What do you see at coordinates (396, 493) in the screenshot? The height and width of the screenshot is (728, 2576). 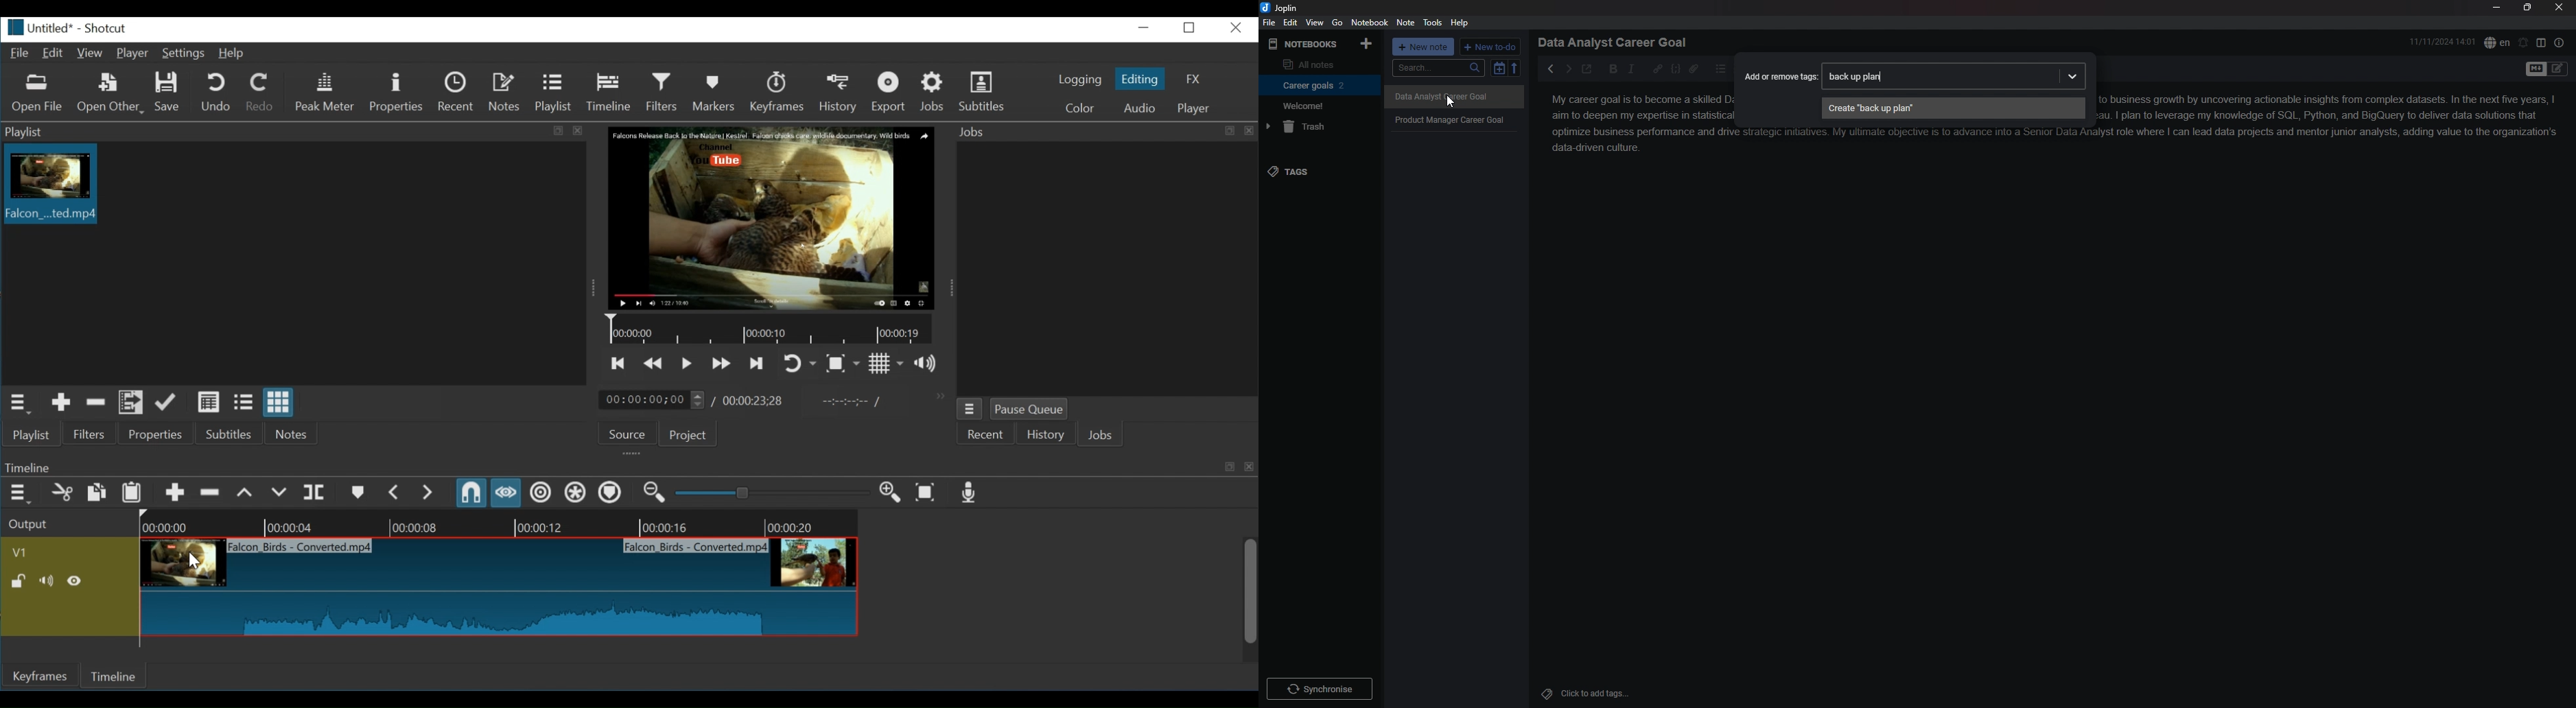 I see `Previous marker` at bounding box center [396, 493].